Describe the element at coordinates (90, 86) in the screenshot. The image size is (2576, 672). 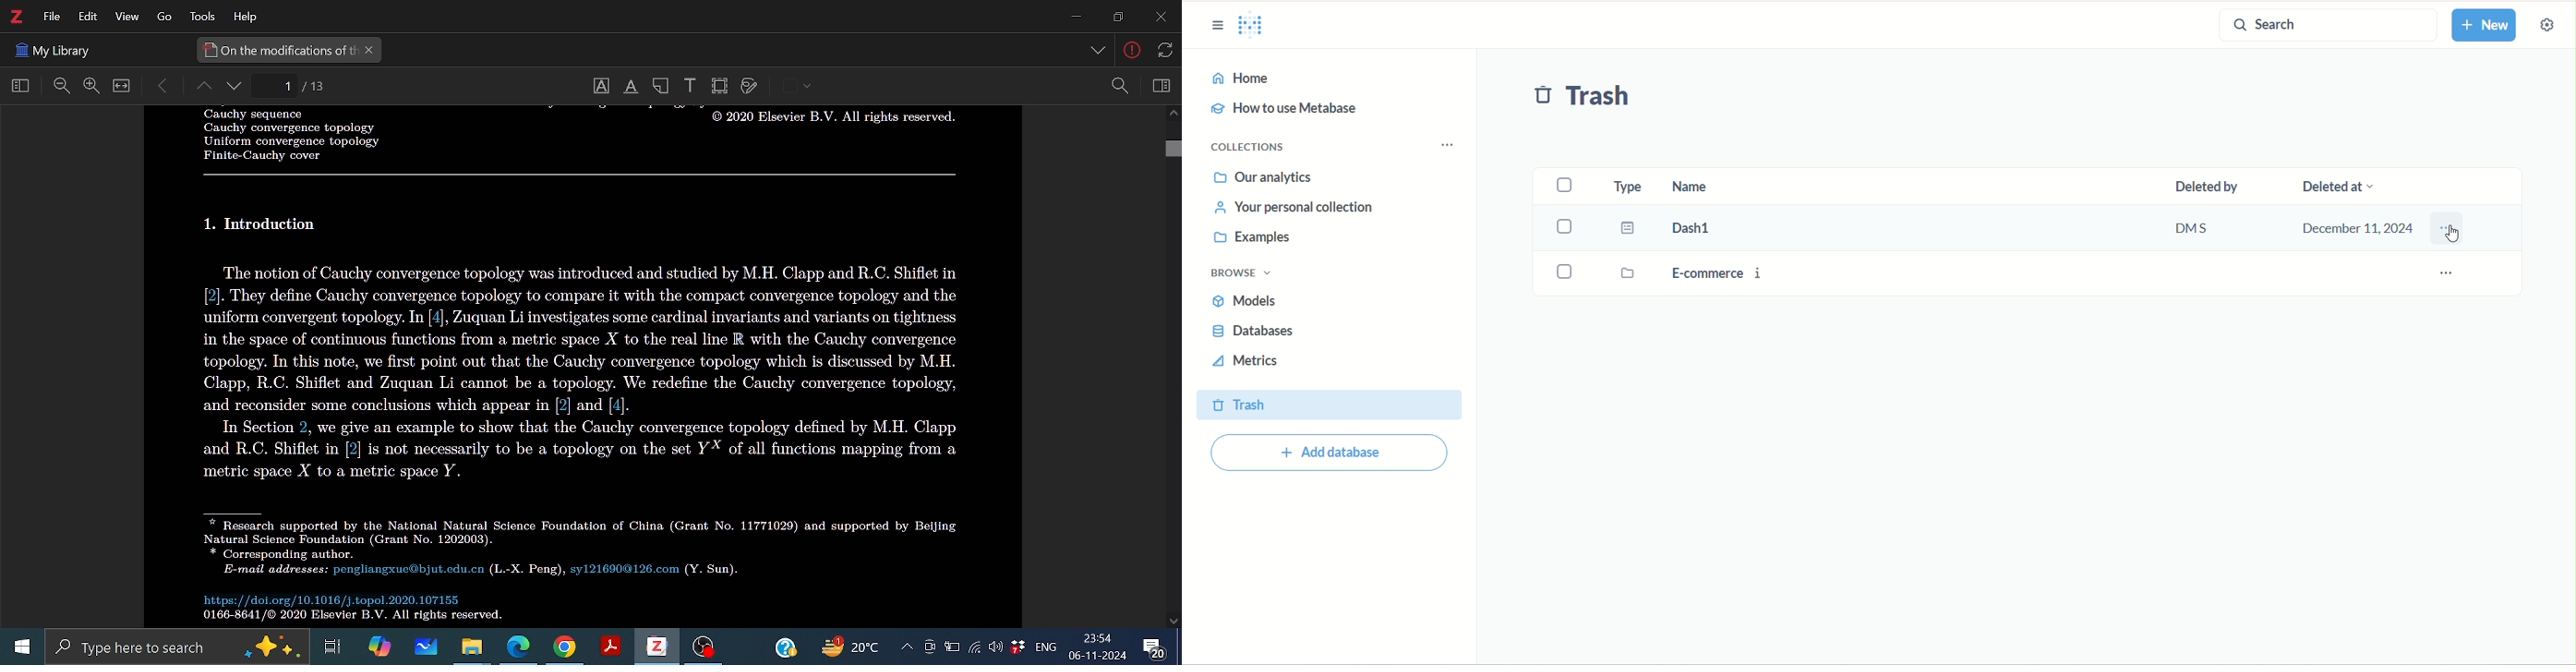
I see `Zoom in` at that location.